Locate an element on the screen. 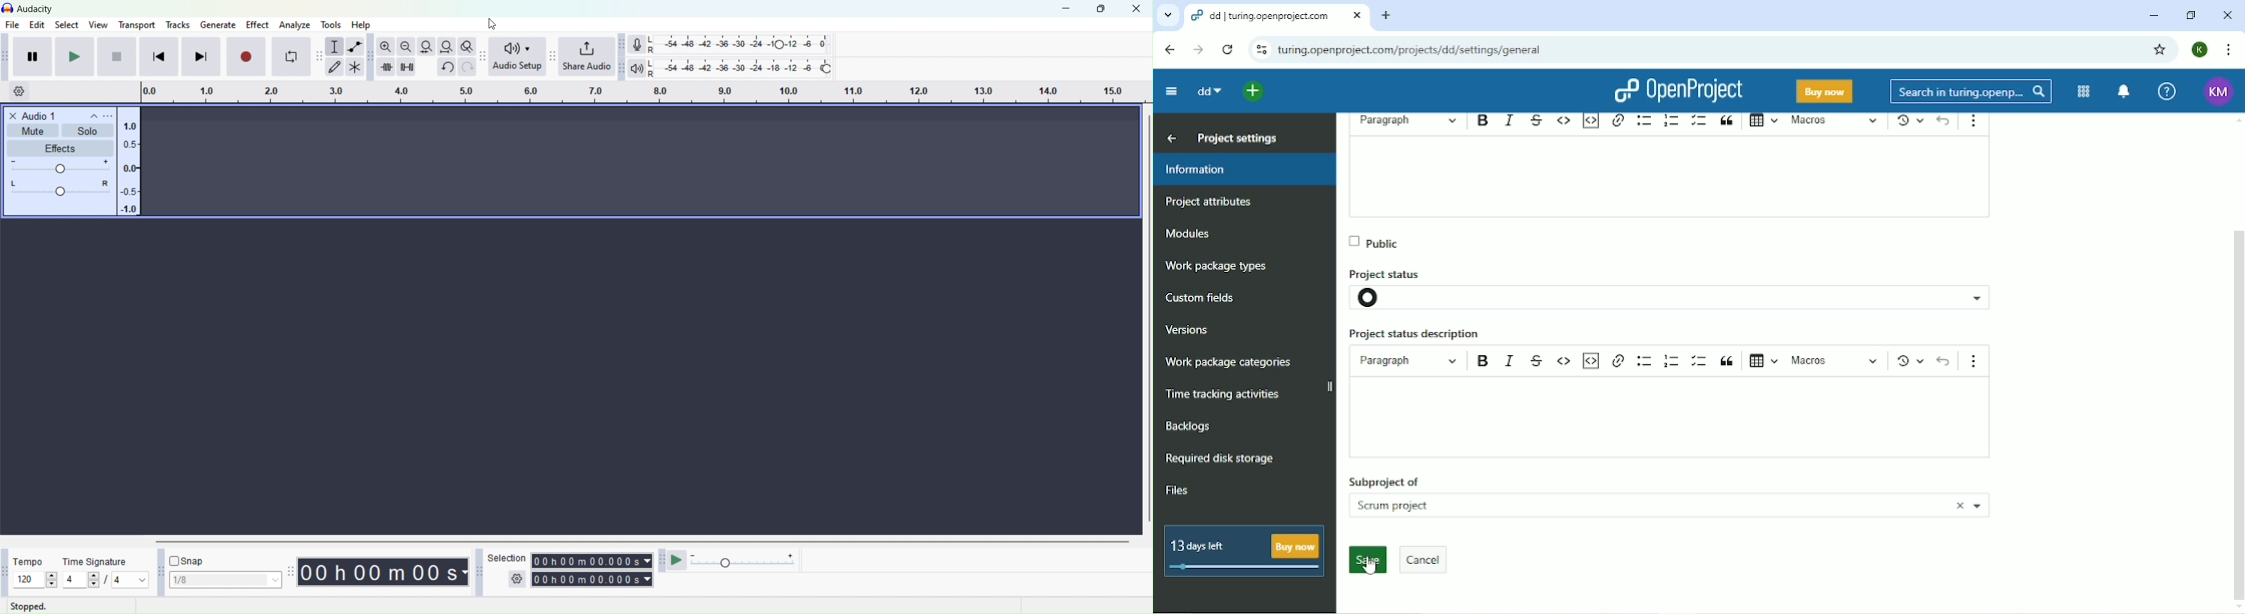  Skip to end is located at coordinates (203, 55).